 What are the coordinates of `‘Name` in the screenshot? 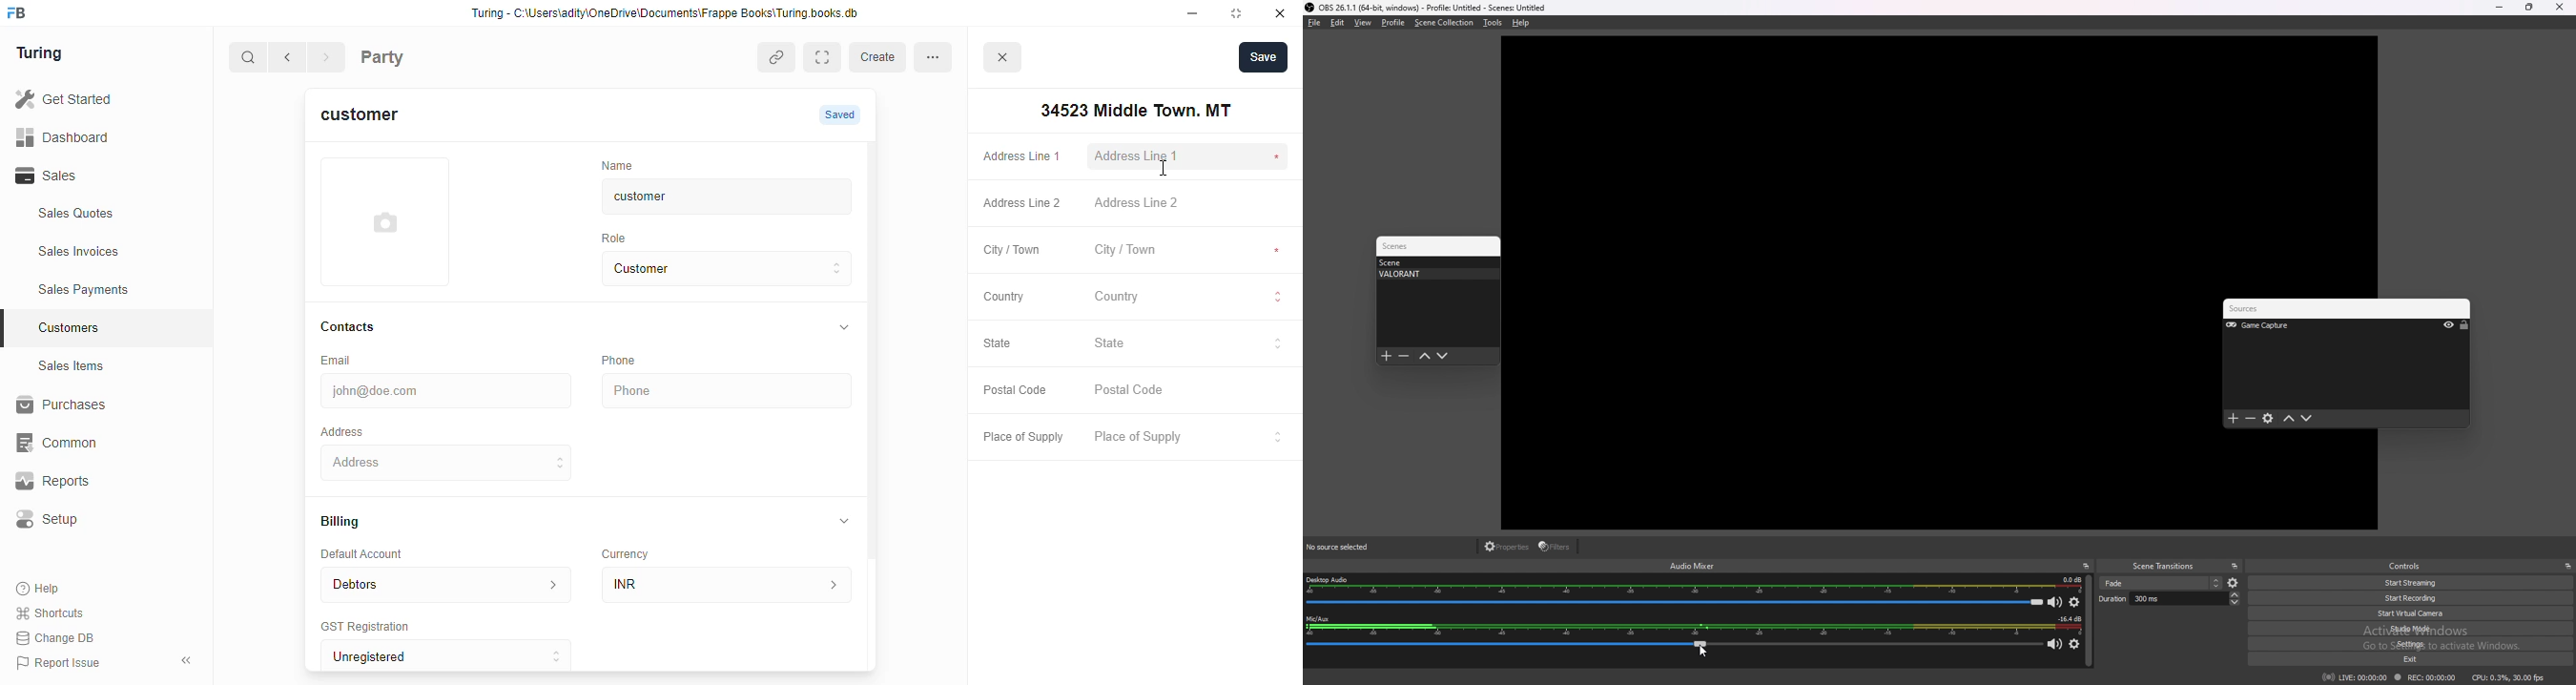 It's located at (622, 164).